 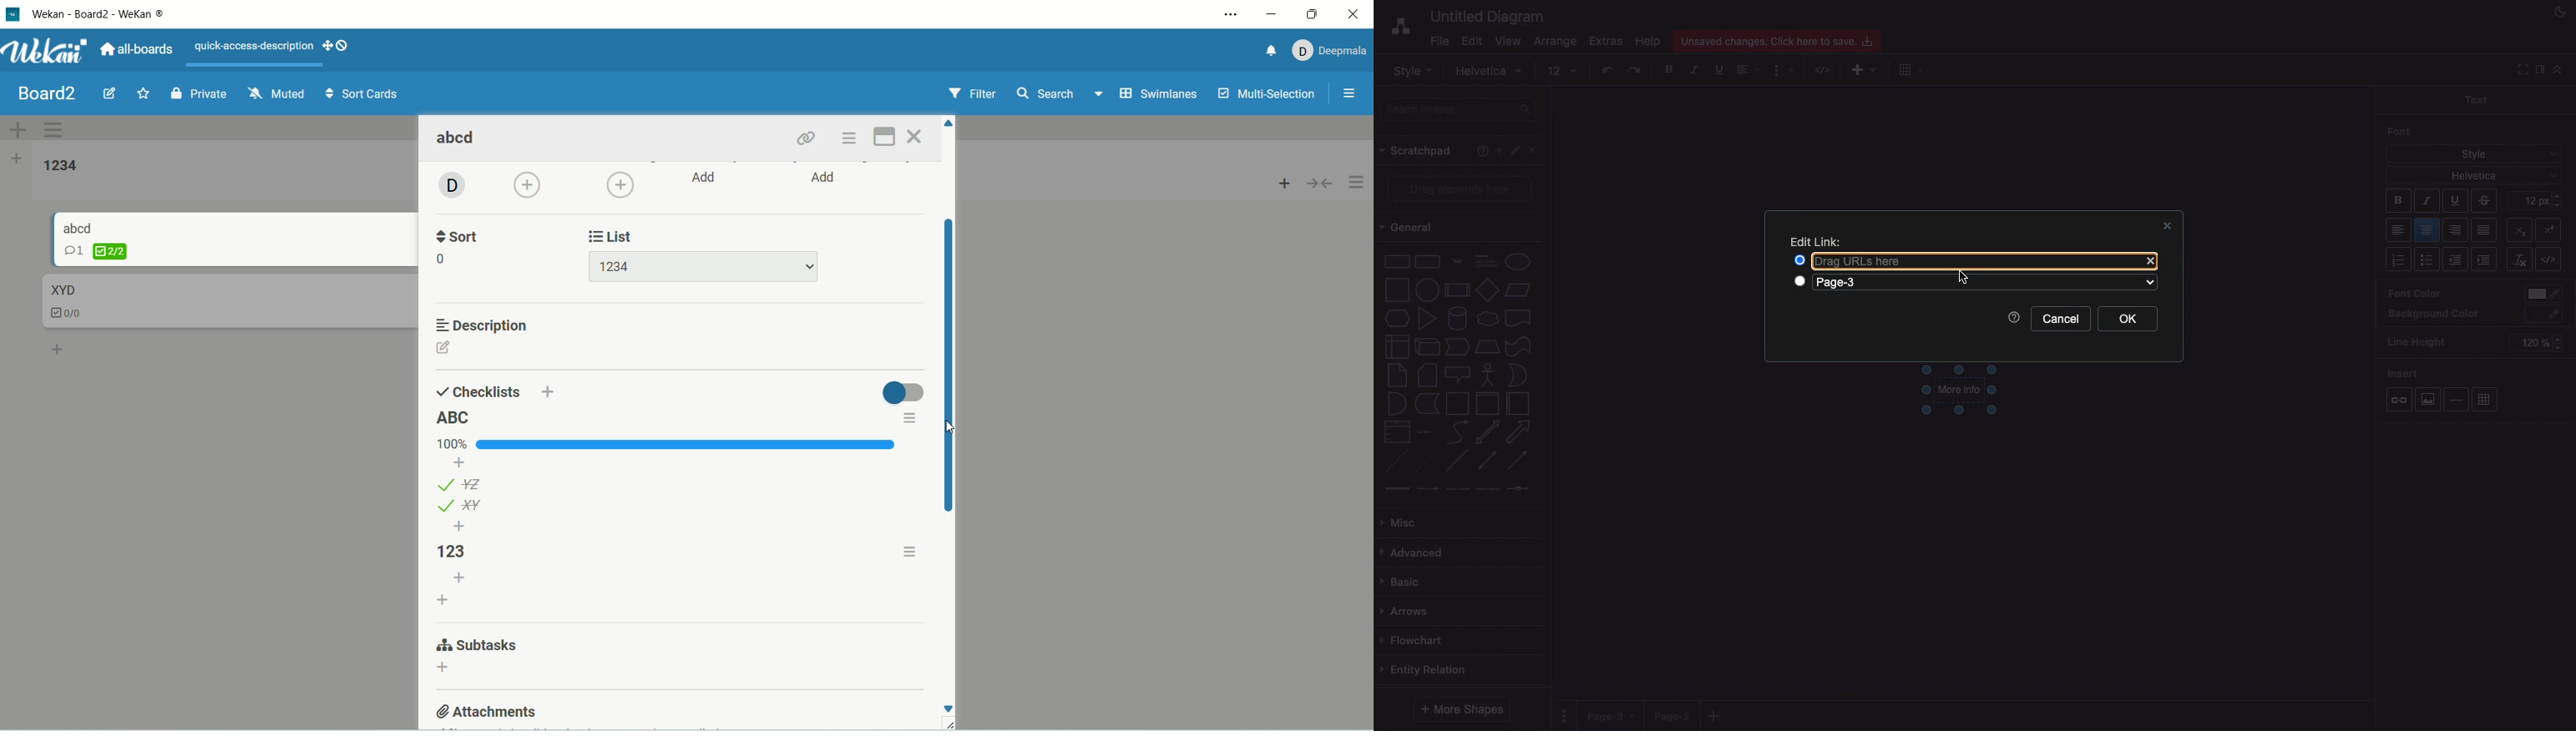 What do you see at coordinates (1647, 41) in the screenshot?
I see `Help` at bounding box center [1647, 41].